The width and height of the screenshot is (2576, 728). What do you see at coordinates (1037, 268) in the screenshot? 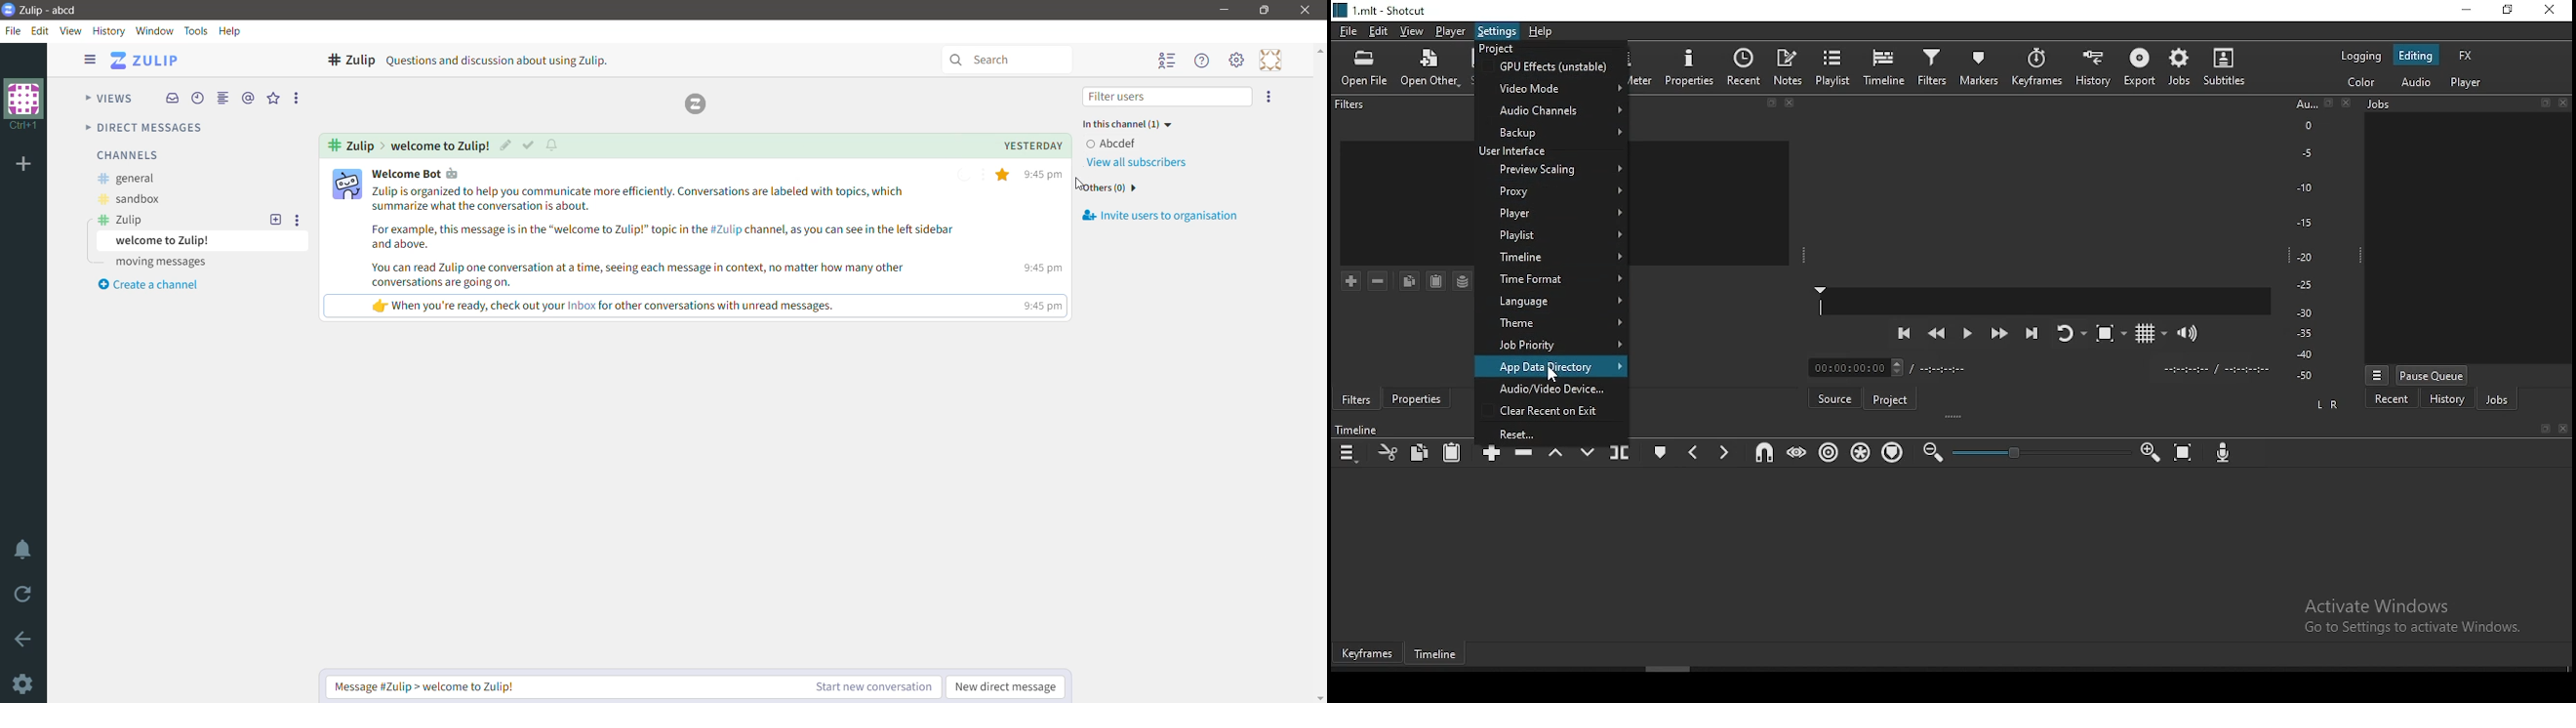
I see `9:45 pm |` at bounding box center [1037, 268].